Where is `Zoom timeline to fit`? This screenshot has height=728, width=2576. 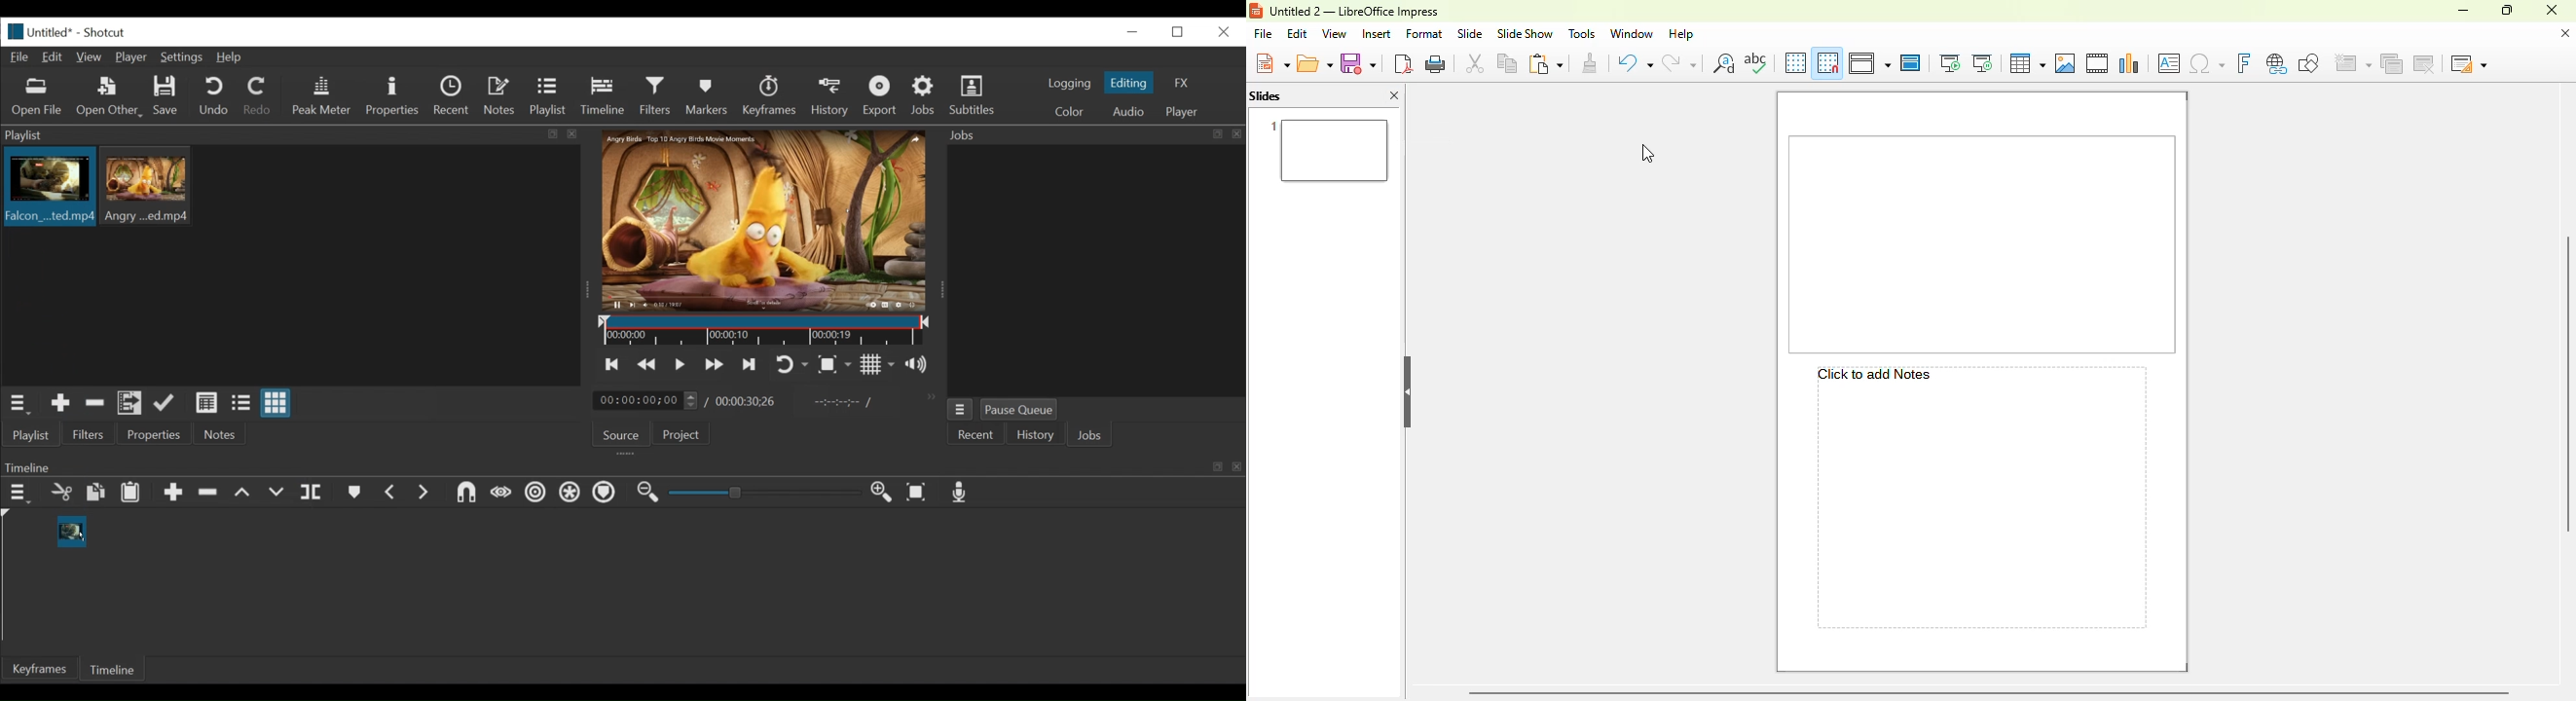 Zoom timeline to fit is located at coordinates (920, 493).